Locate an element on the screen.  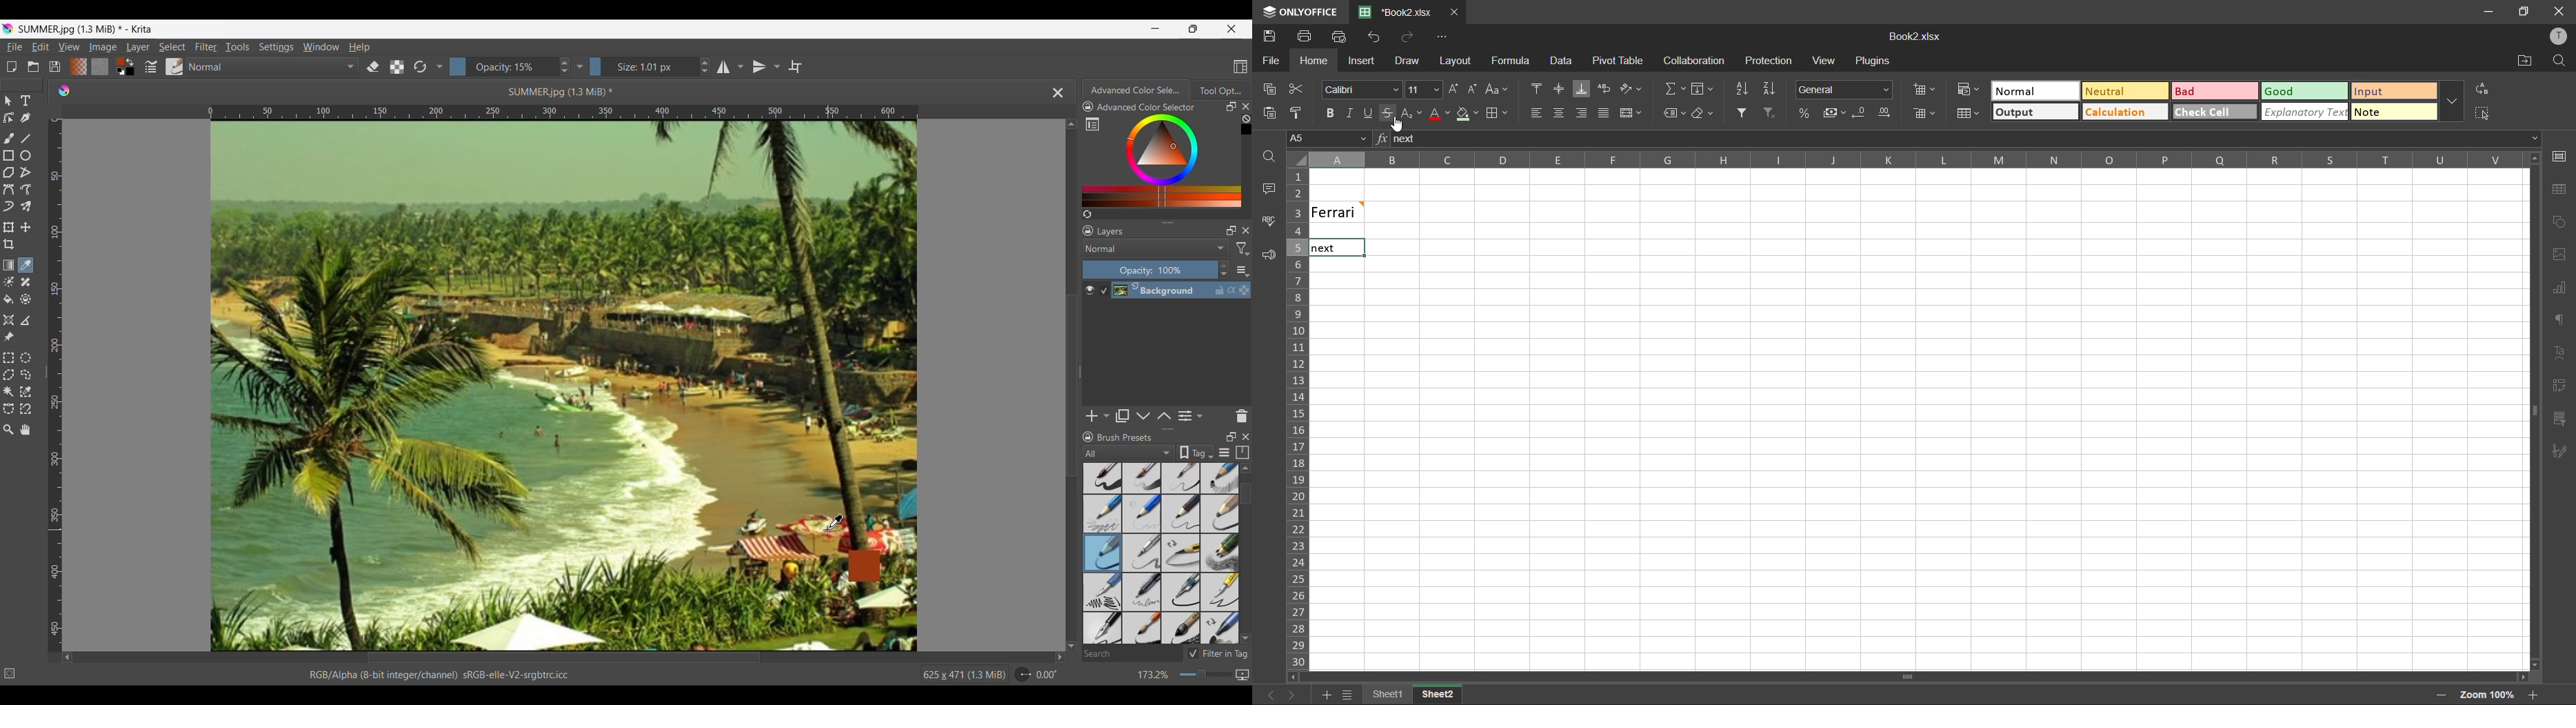
Close right panel is located at coordinates (1246, 106).